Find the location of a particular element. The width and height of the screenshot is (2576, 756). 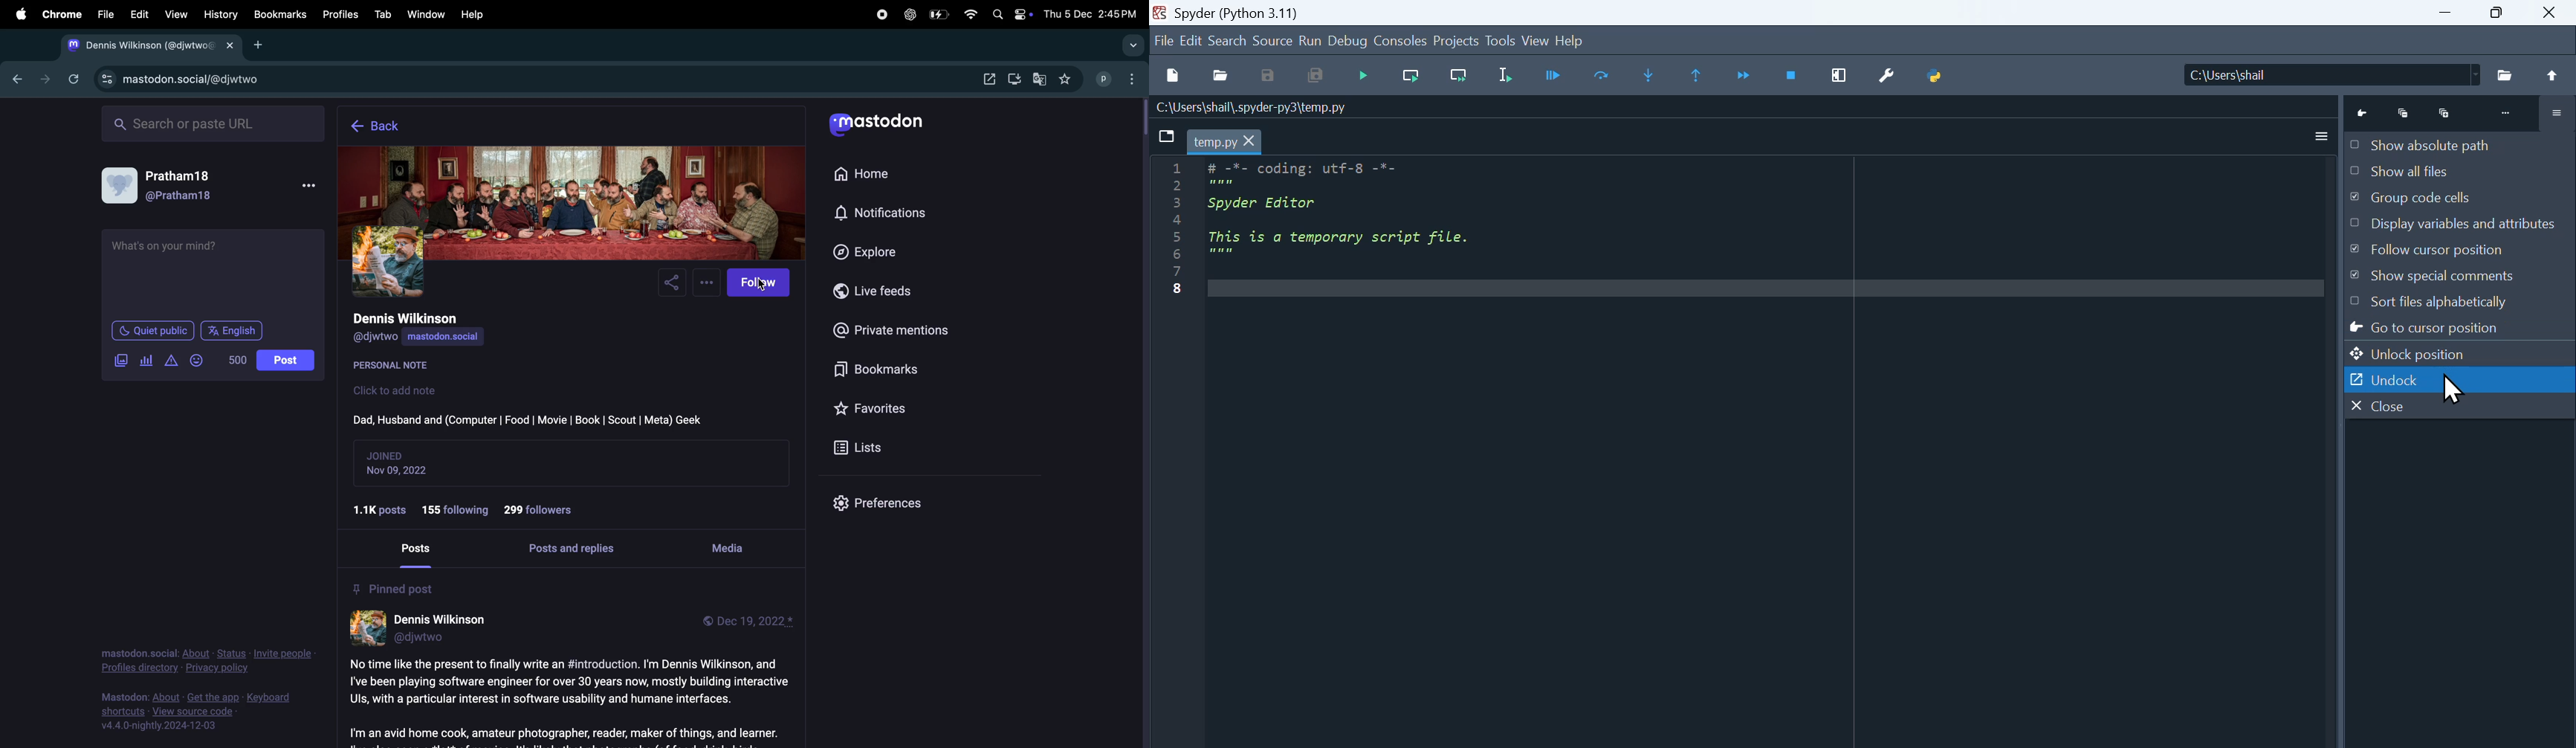

pinne post is located at coordinates (394, 588).